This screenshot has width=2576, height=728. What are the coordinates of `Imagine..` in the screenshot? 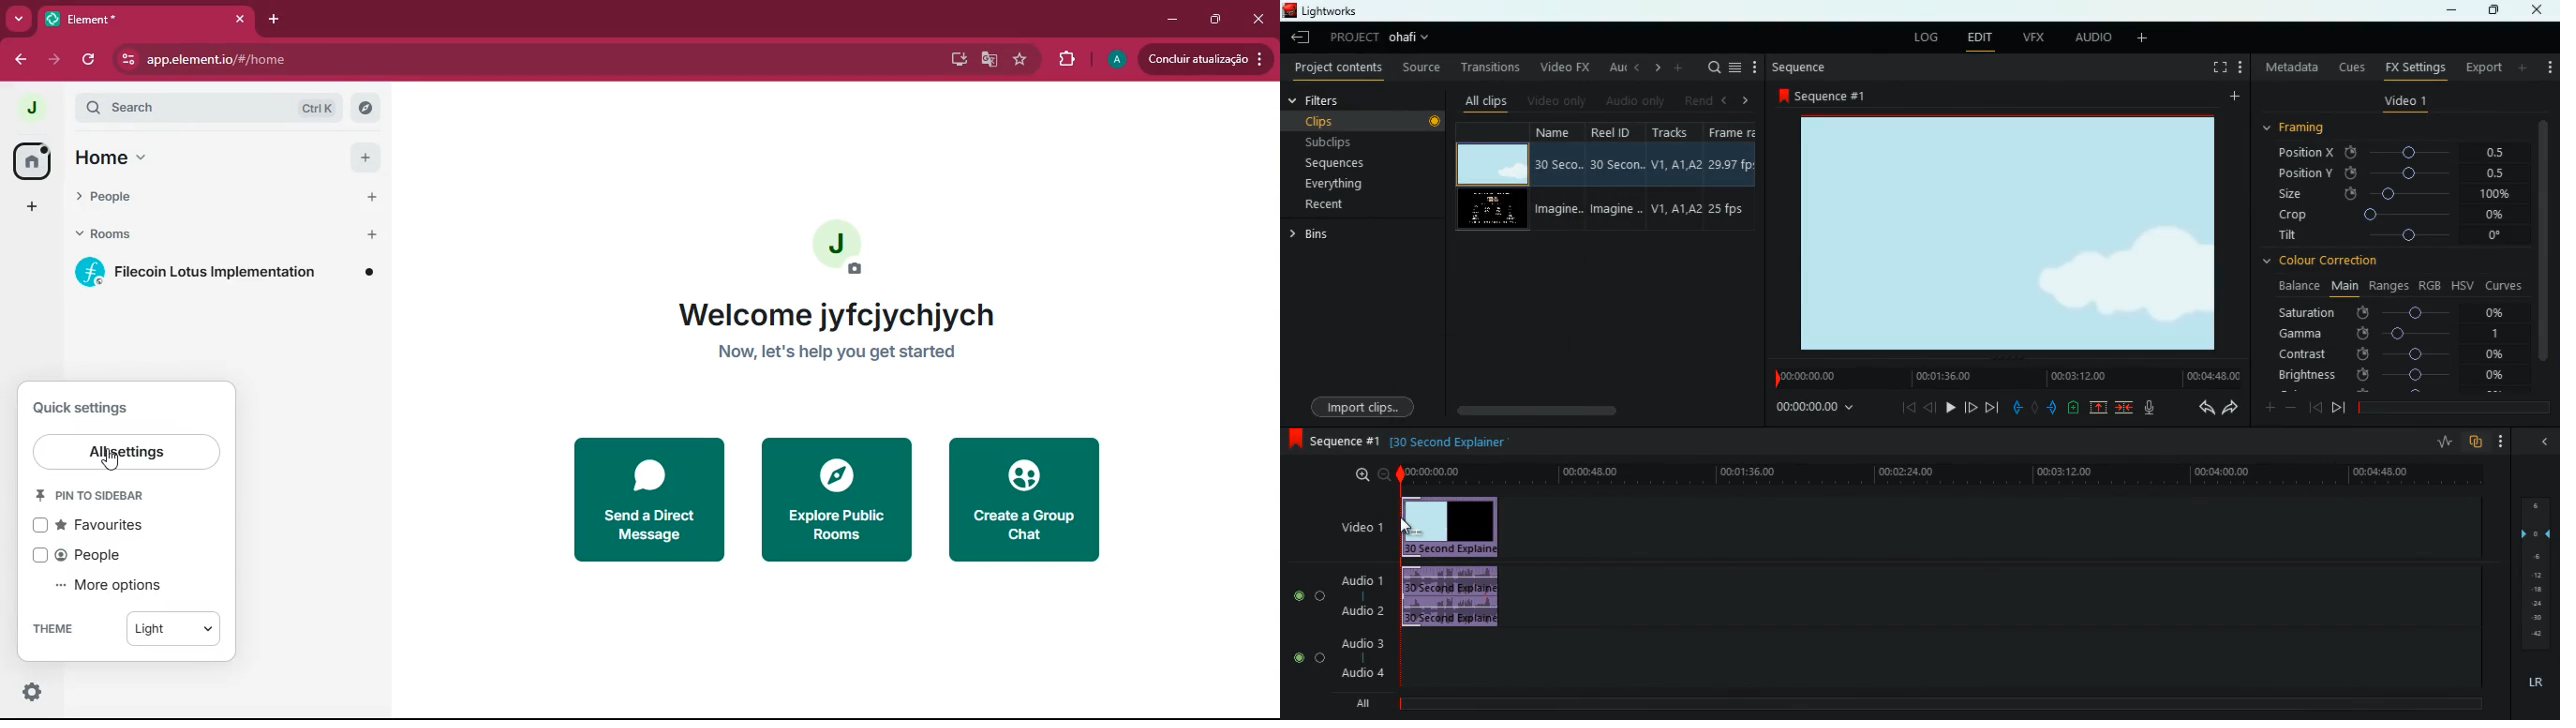 It's located at (1620, 212).